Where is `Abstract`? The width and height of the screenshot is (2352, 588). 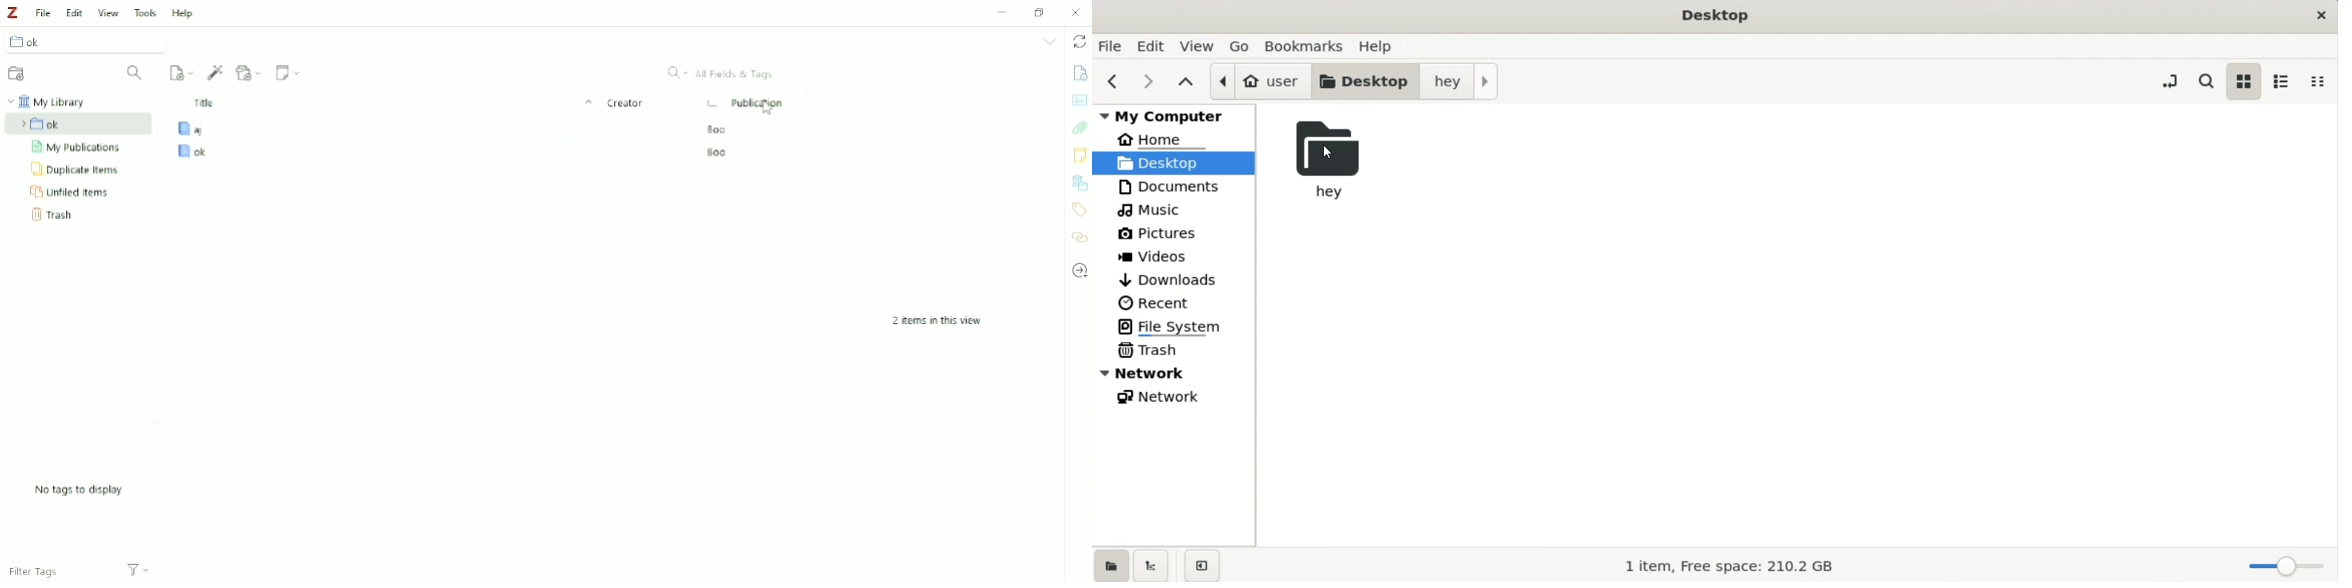 Abstract is located at coordinates (1080, 101).